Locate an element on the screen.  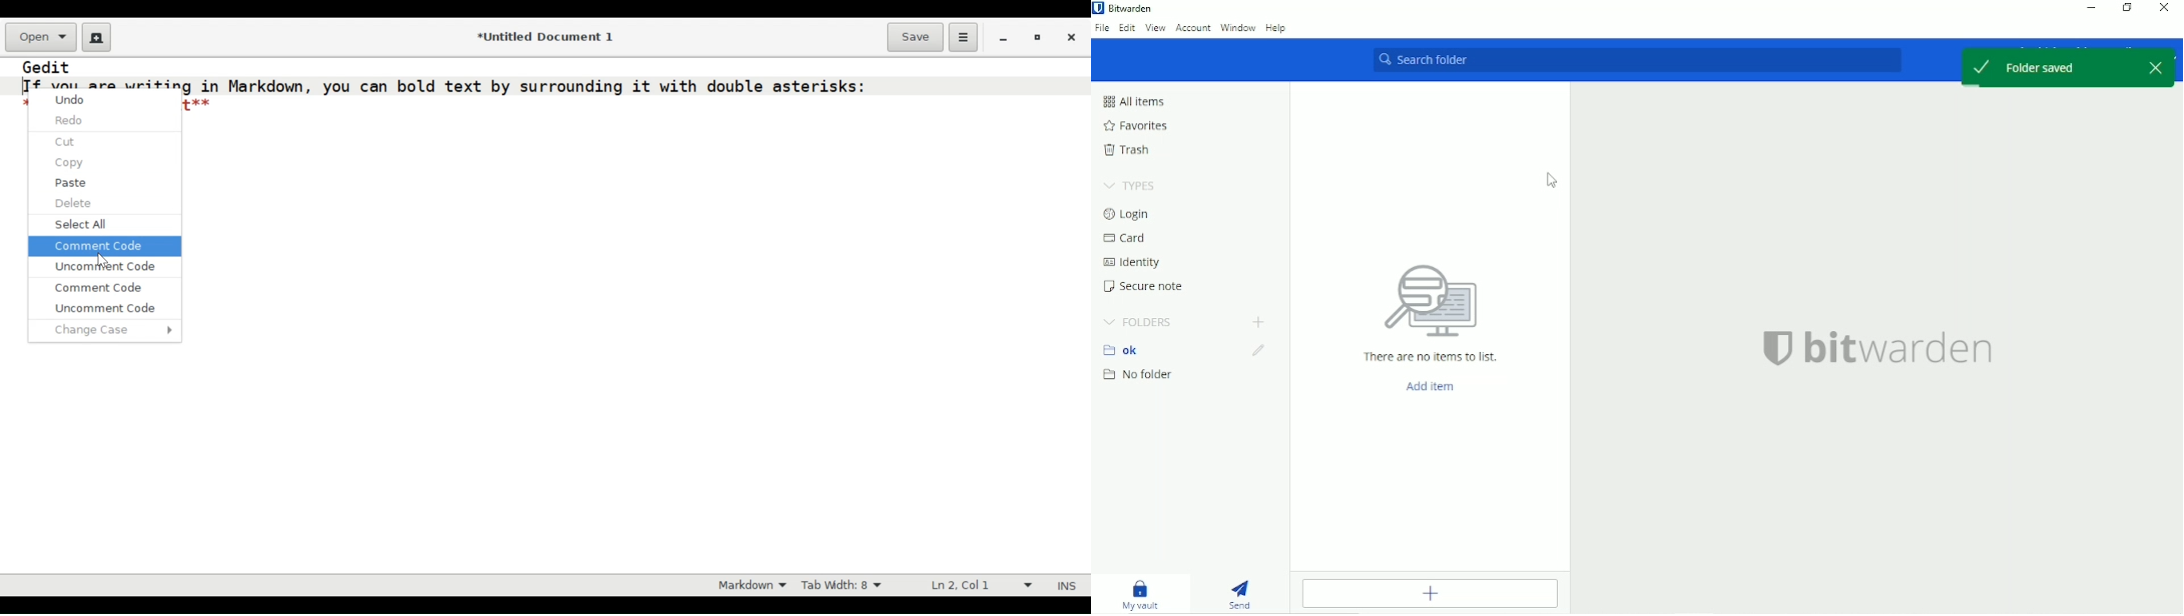
Redo is located at coordinates (71, 121).